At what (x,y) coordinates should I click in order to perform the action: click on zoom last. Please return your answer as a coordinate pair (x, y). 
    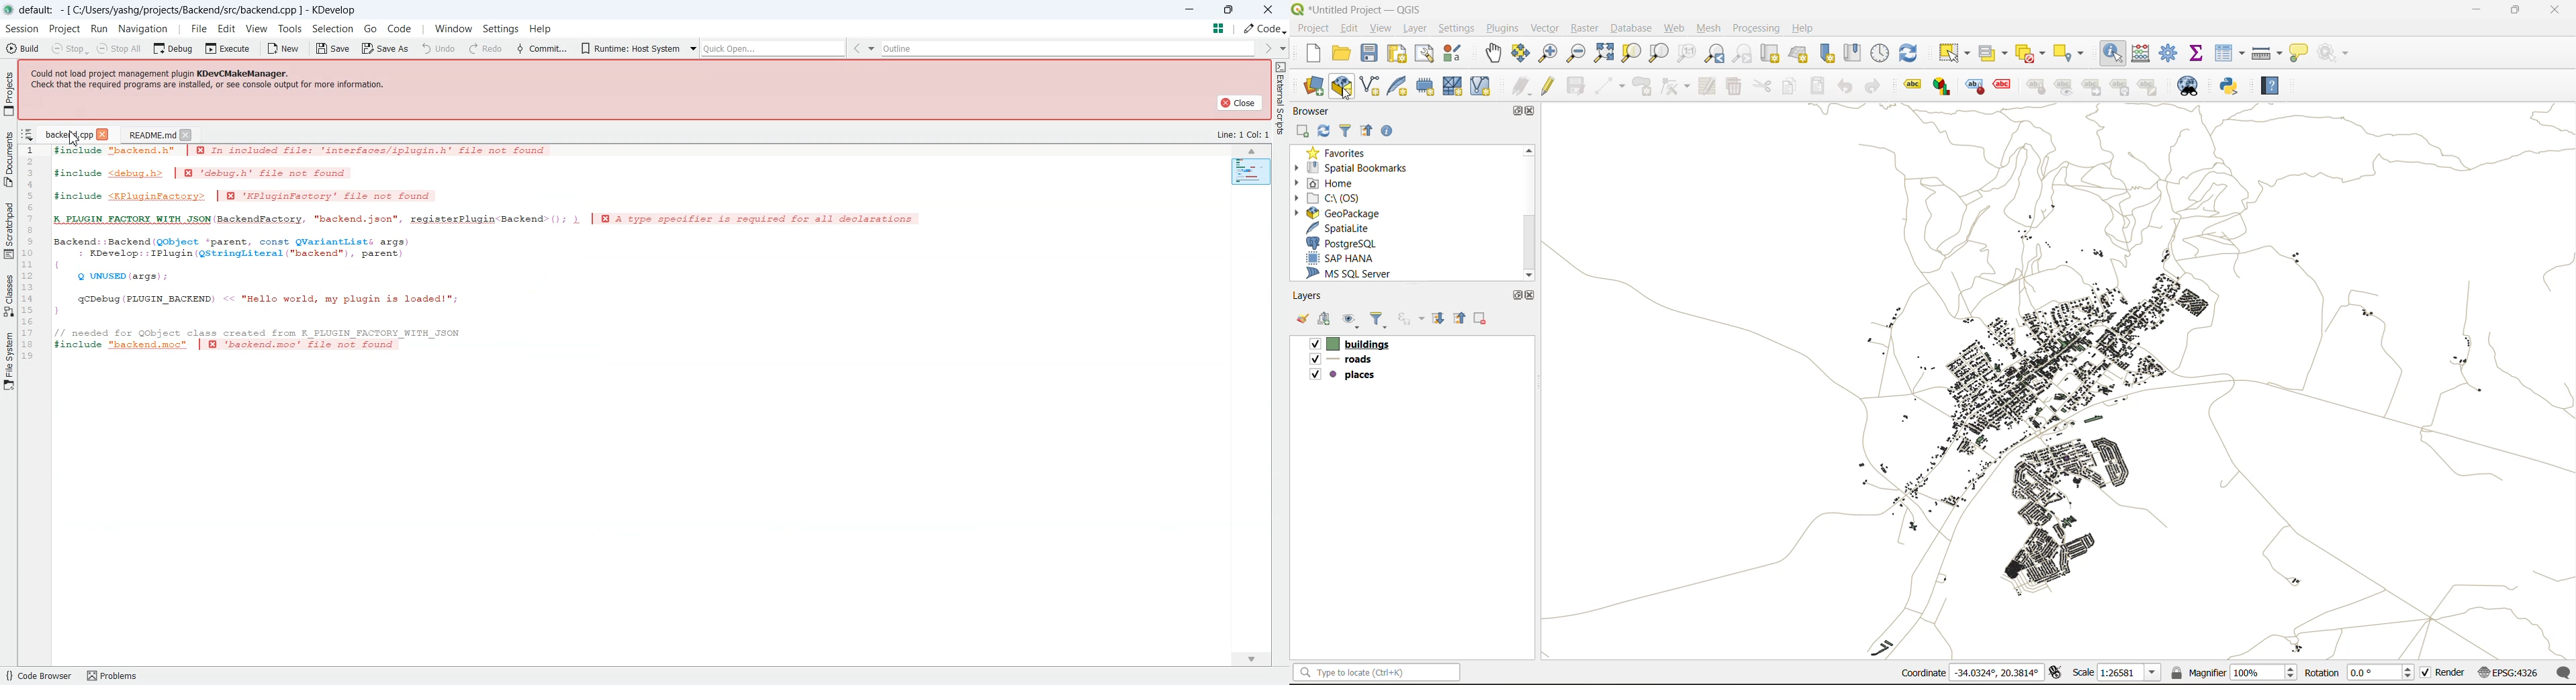
    Looking at the image, I should click on (1716, 54).